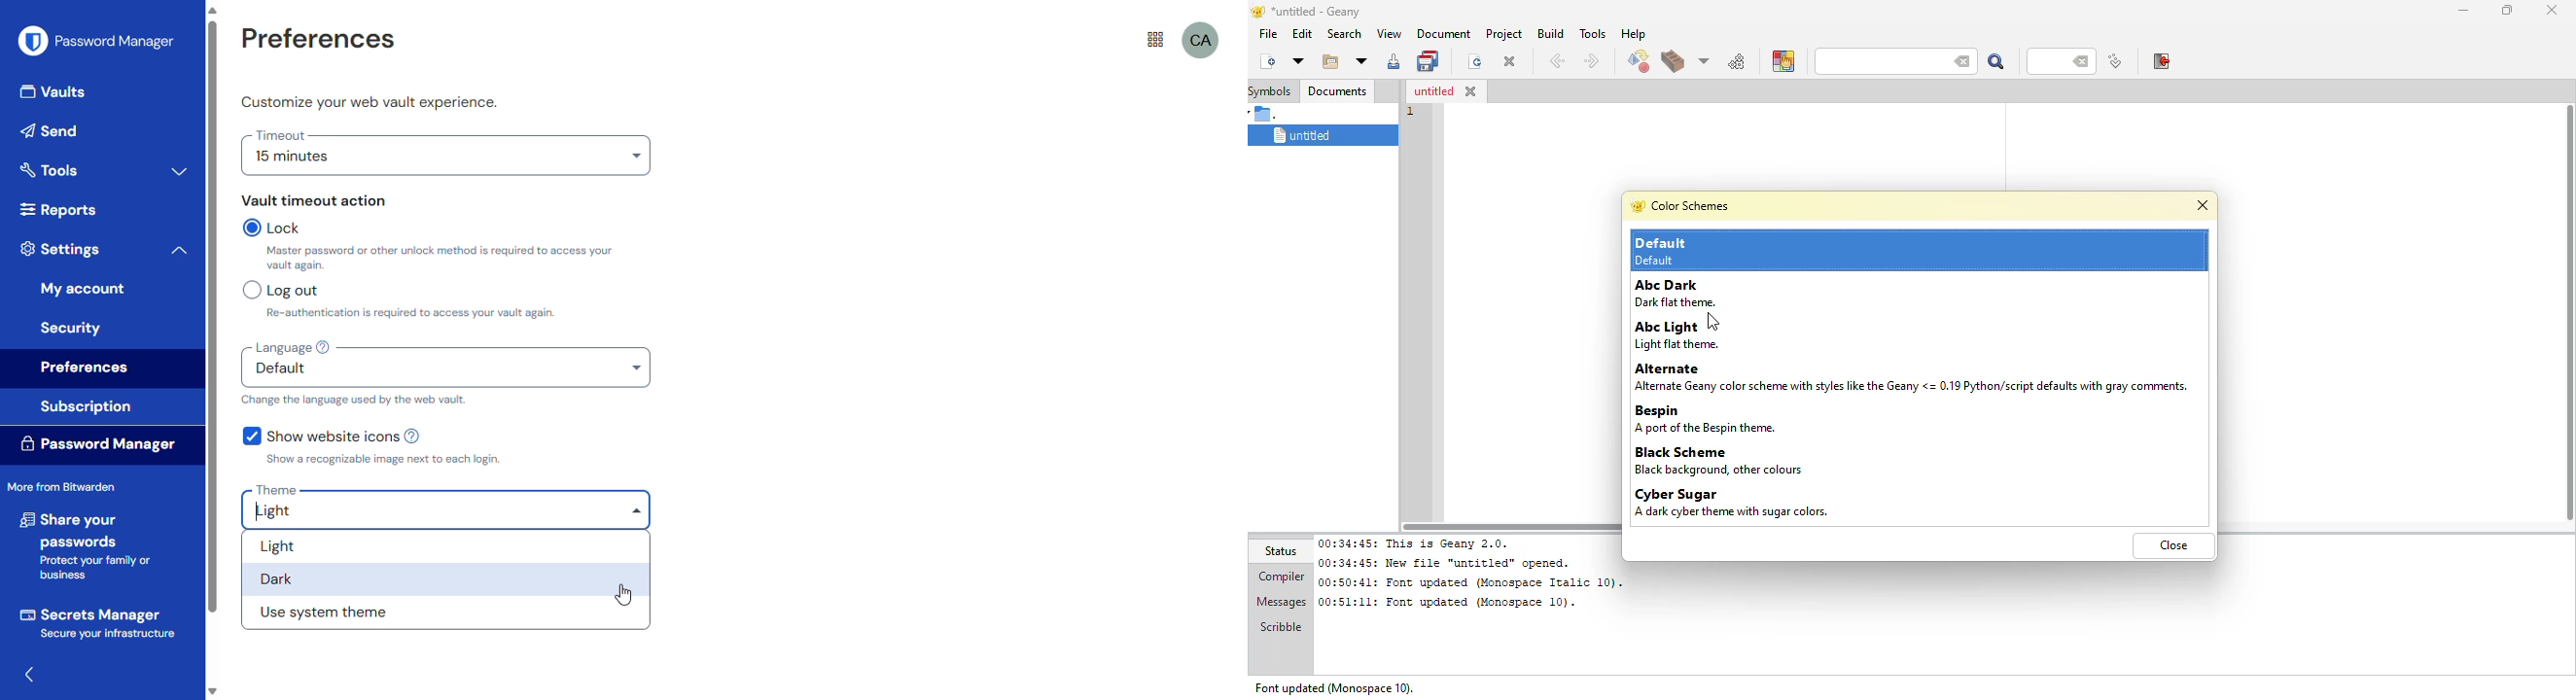 This screenshot has width=2576, height=700. I want to click on reports, so click(57, 209).